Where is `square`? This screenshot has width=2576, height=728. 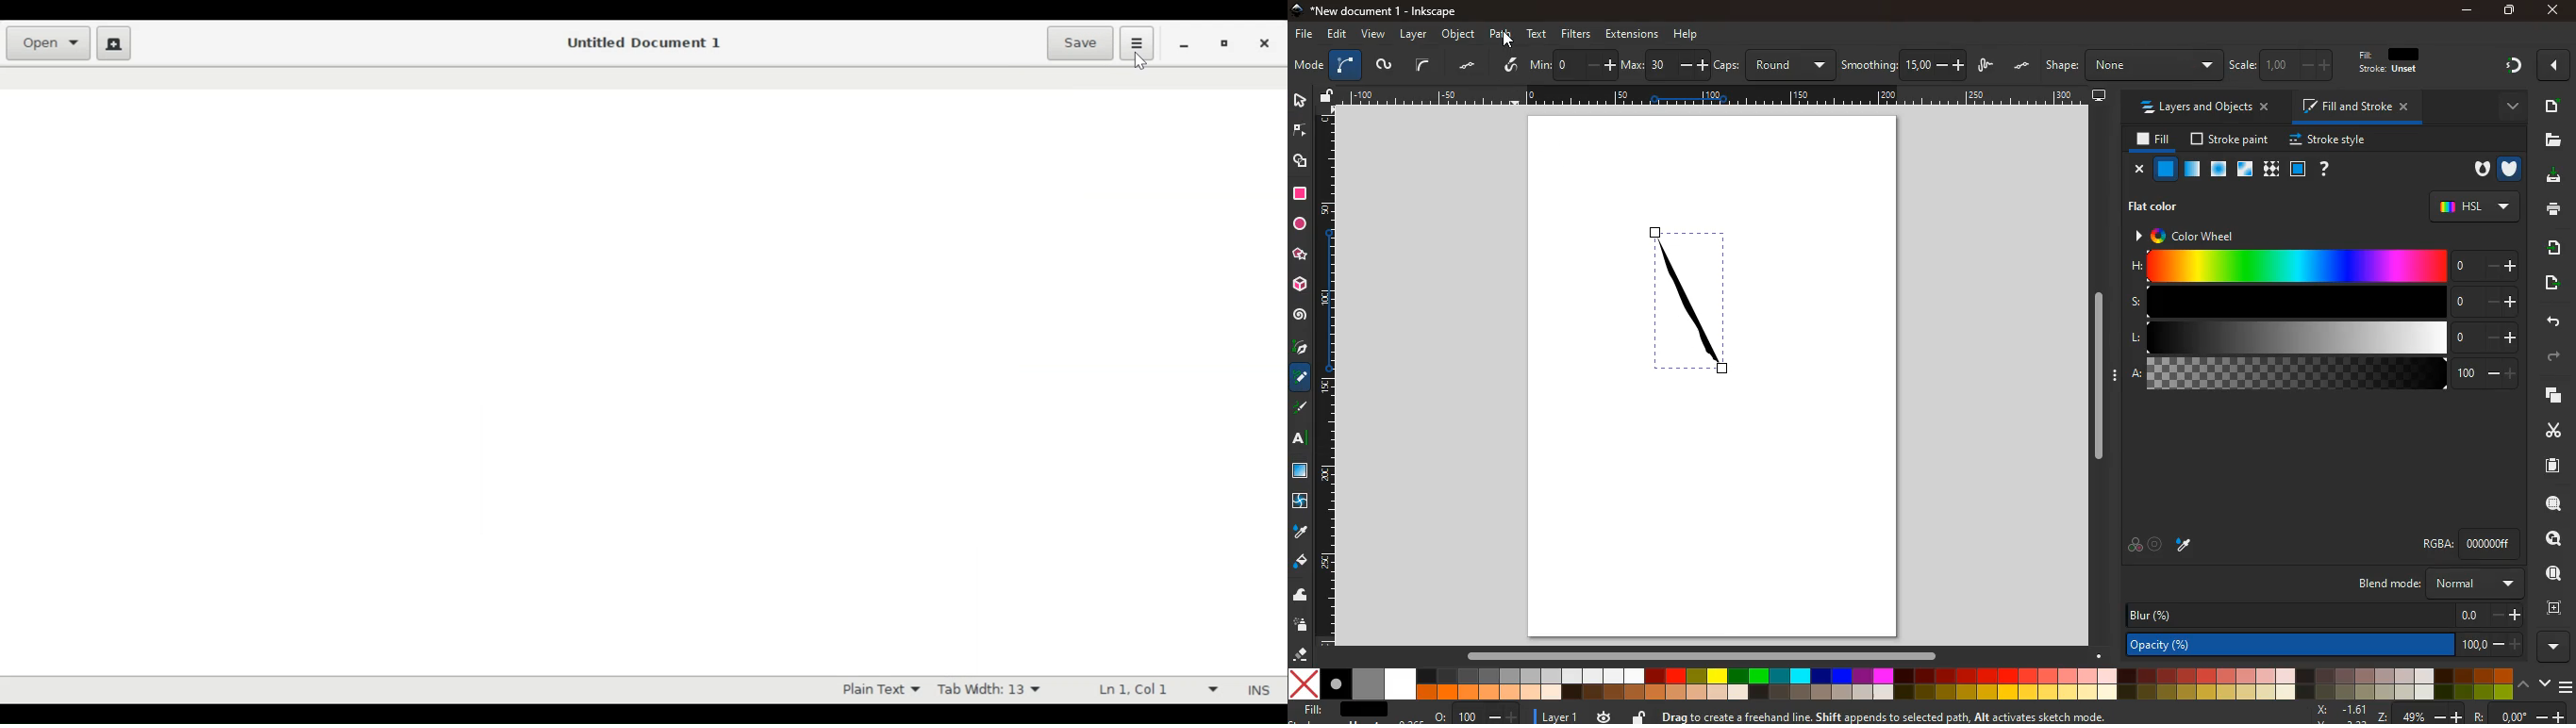 square is located at coordinates (2298, 171).